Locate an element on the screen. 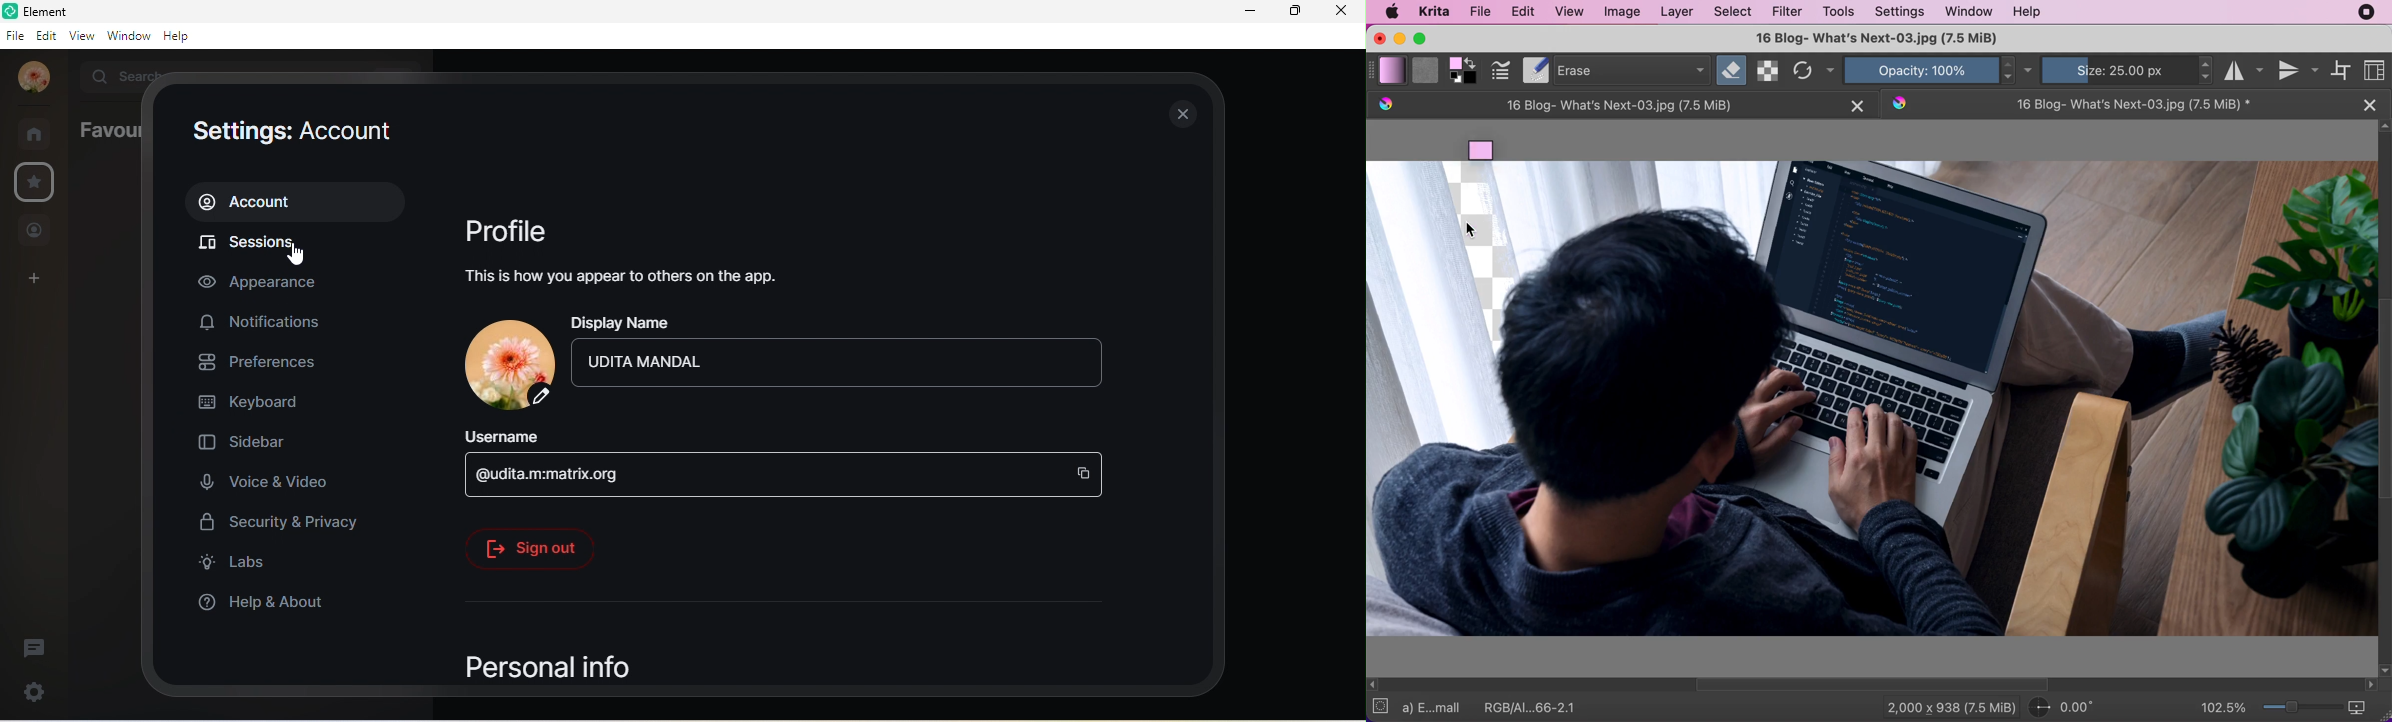 The image size is (2408, 728). sign out is located at coordinates (530, 546).